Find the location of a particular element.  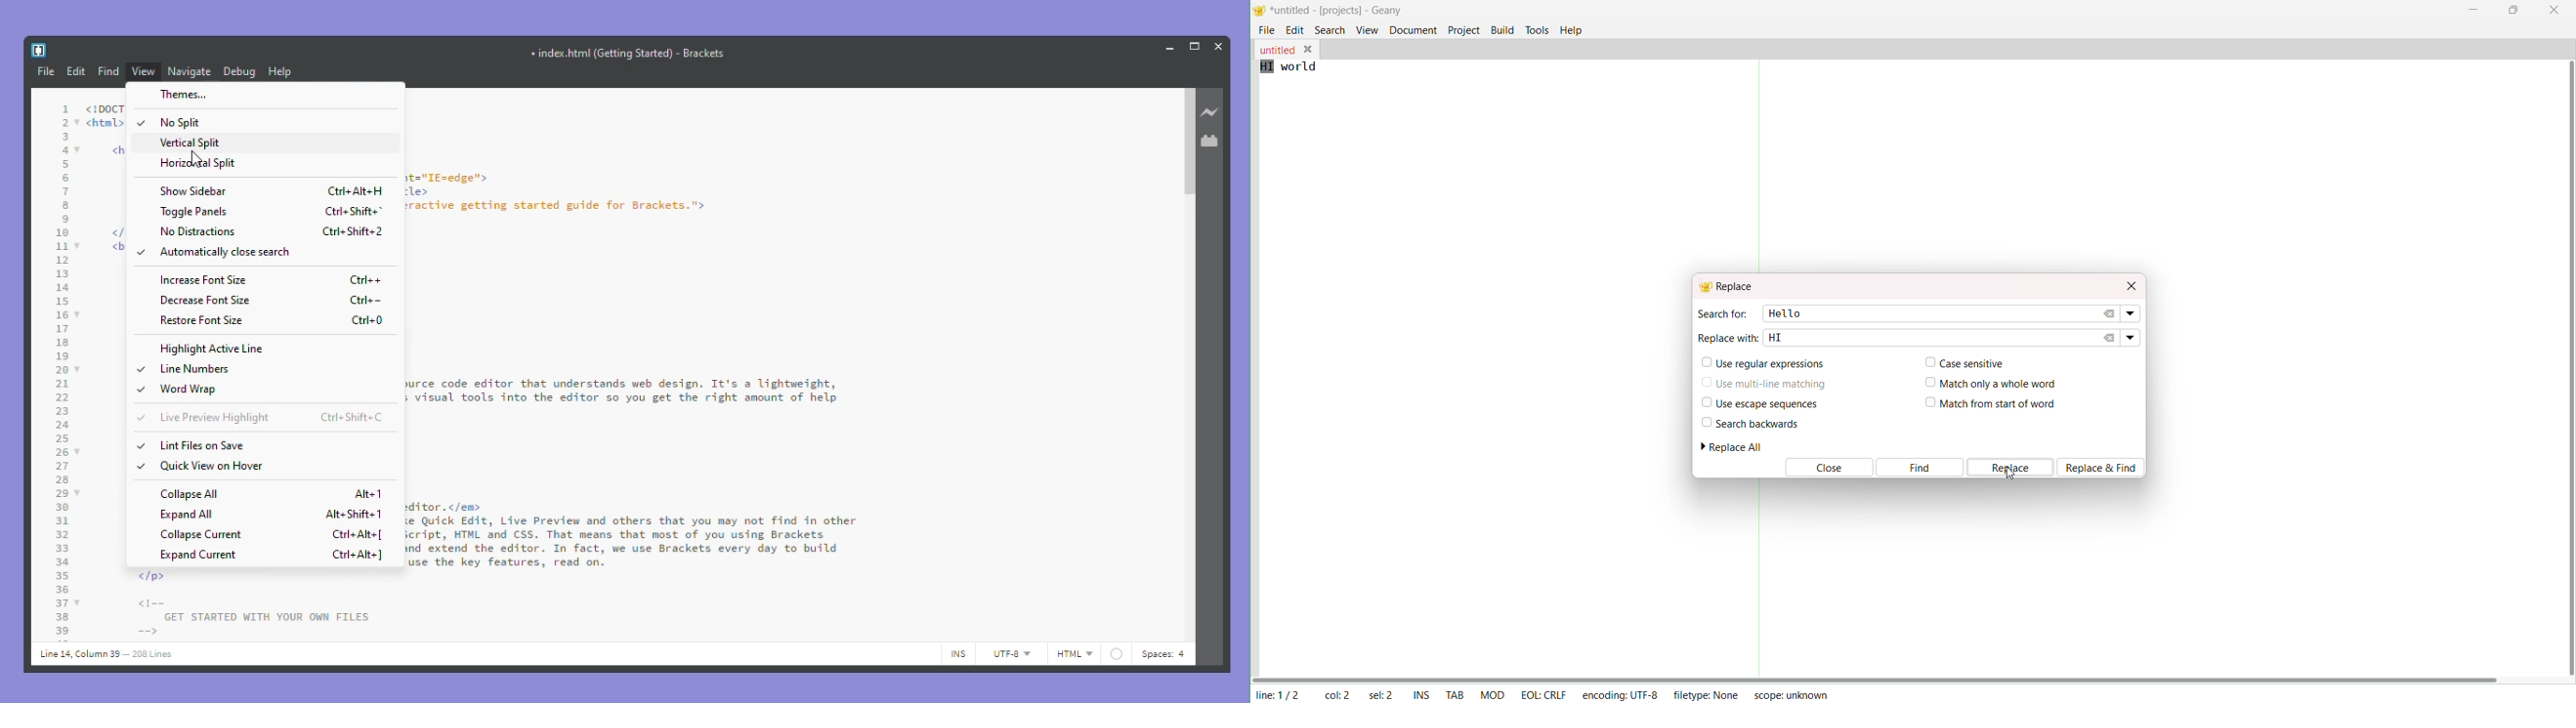

31 is located at coordinates (62, 520).